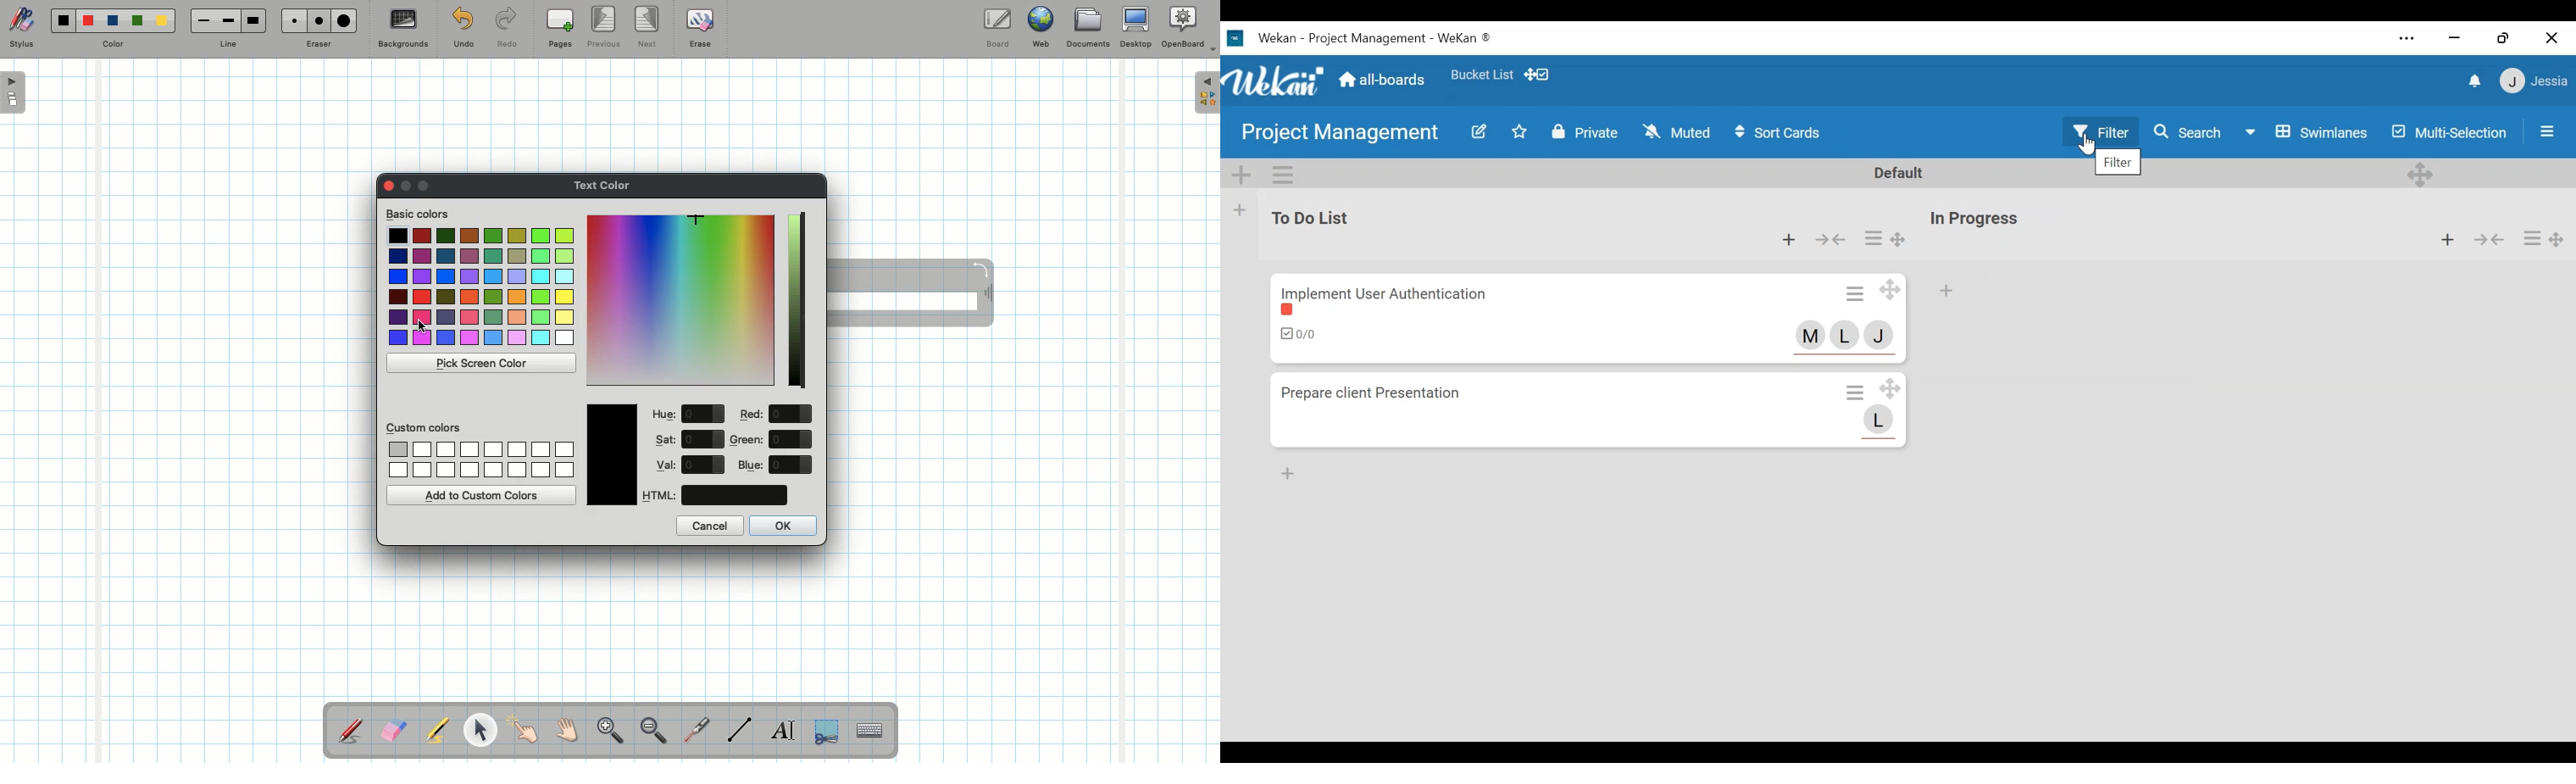 The width and height of the screenshot is (2576, 784). I want to click on cursor, so click(423, 324).